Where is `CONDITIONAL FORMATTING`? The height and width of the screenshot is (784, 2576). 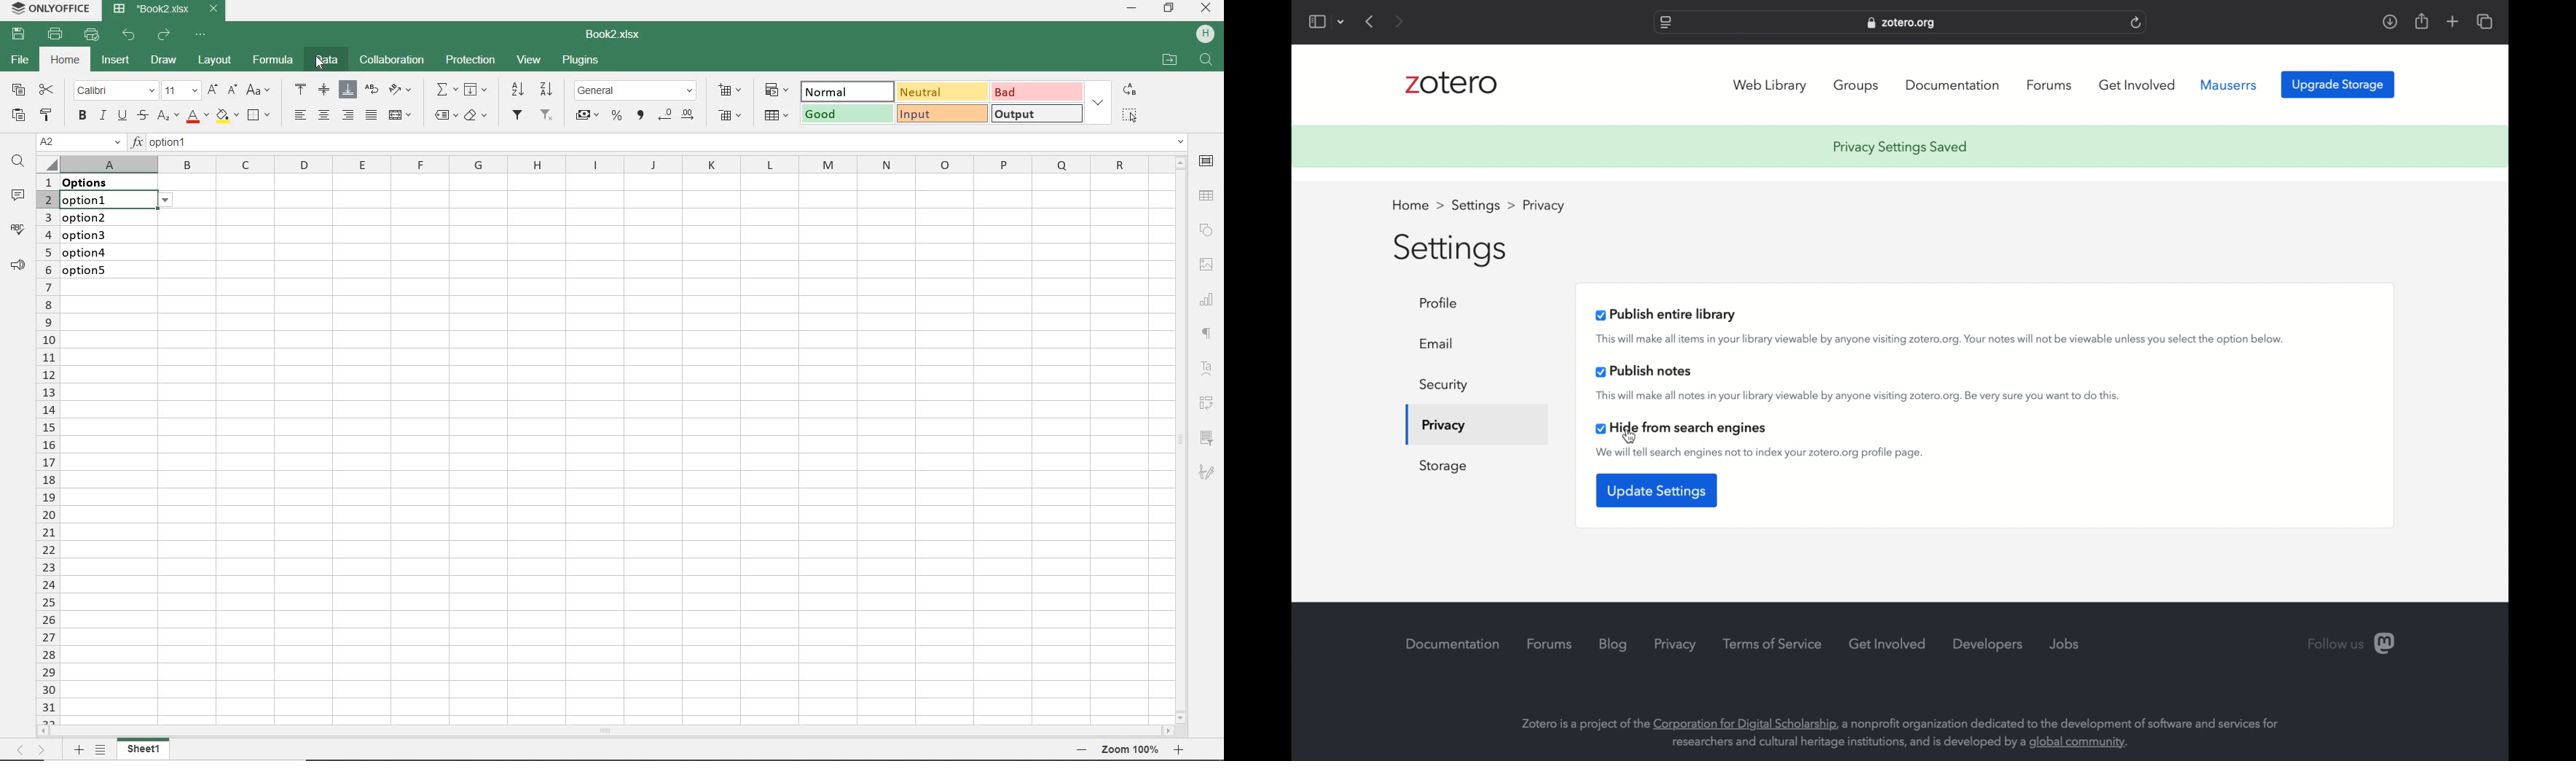 CONDITIONAL FORMATTING is located at coordinates (777, 91).